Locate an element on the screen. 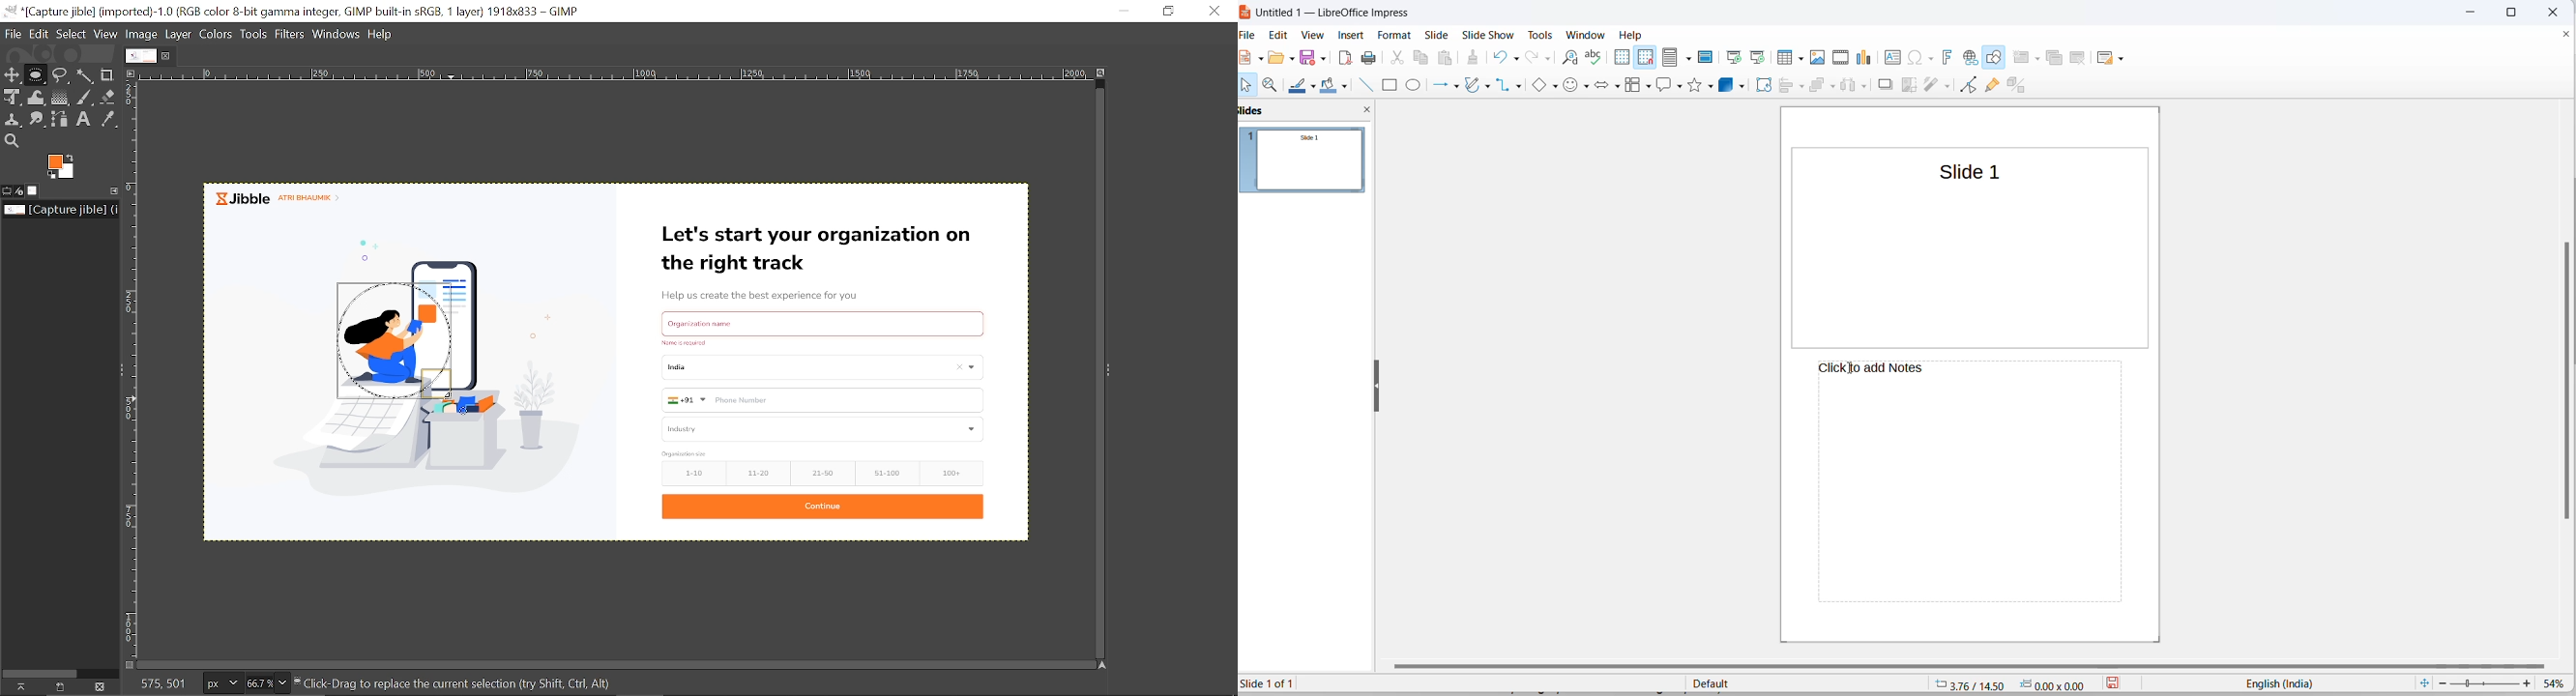 The width and height of the screenshot is (2576, 700). spellings  is located at coordinates (1597, 58).